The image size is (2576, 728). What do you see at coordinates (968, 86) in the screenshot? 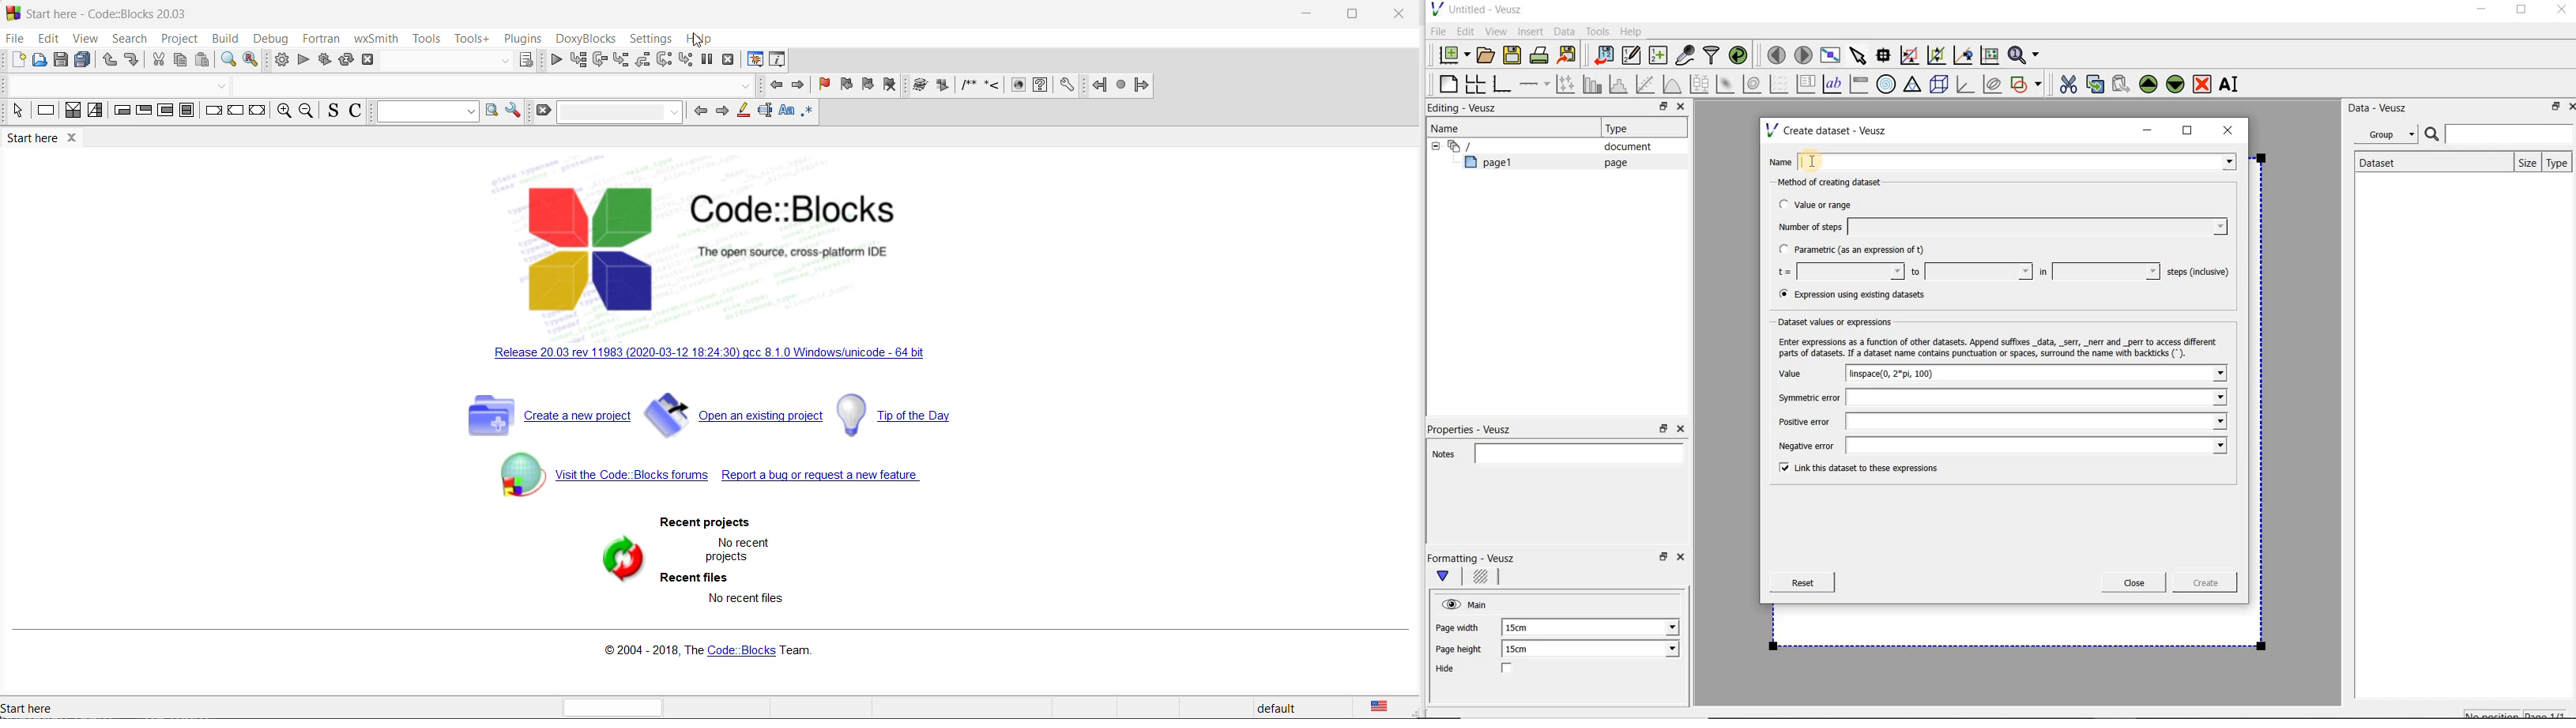
I see `icon` at bounding box center [968, 86].